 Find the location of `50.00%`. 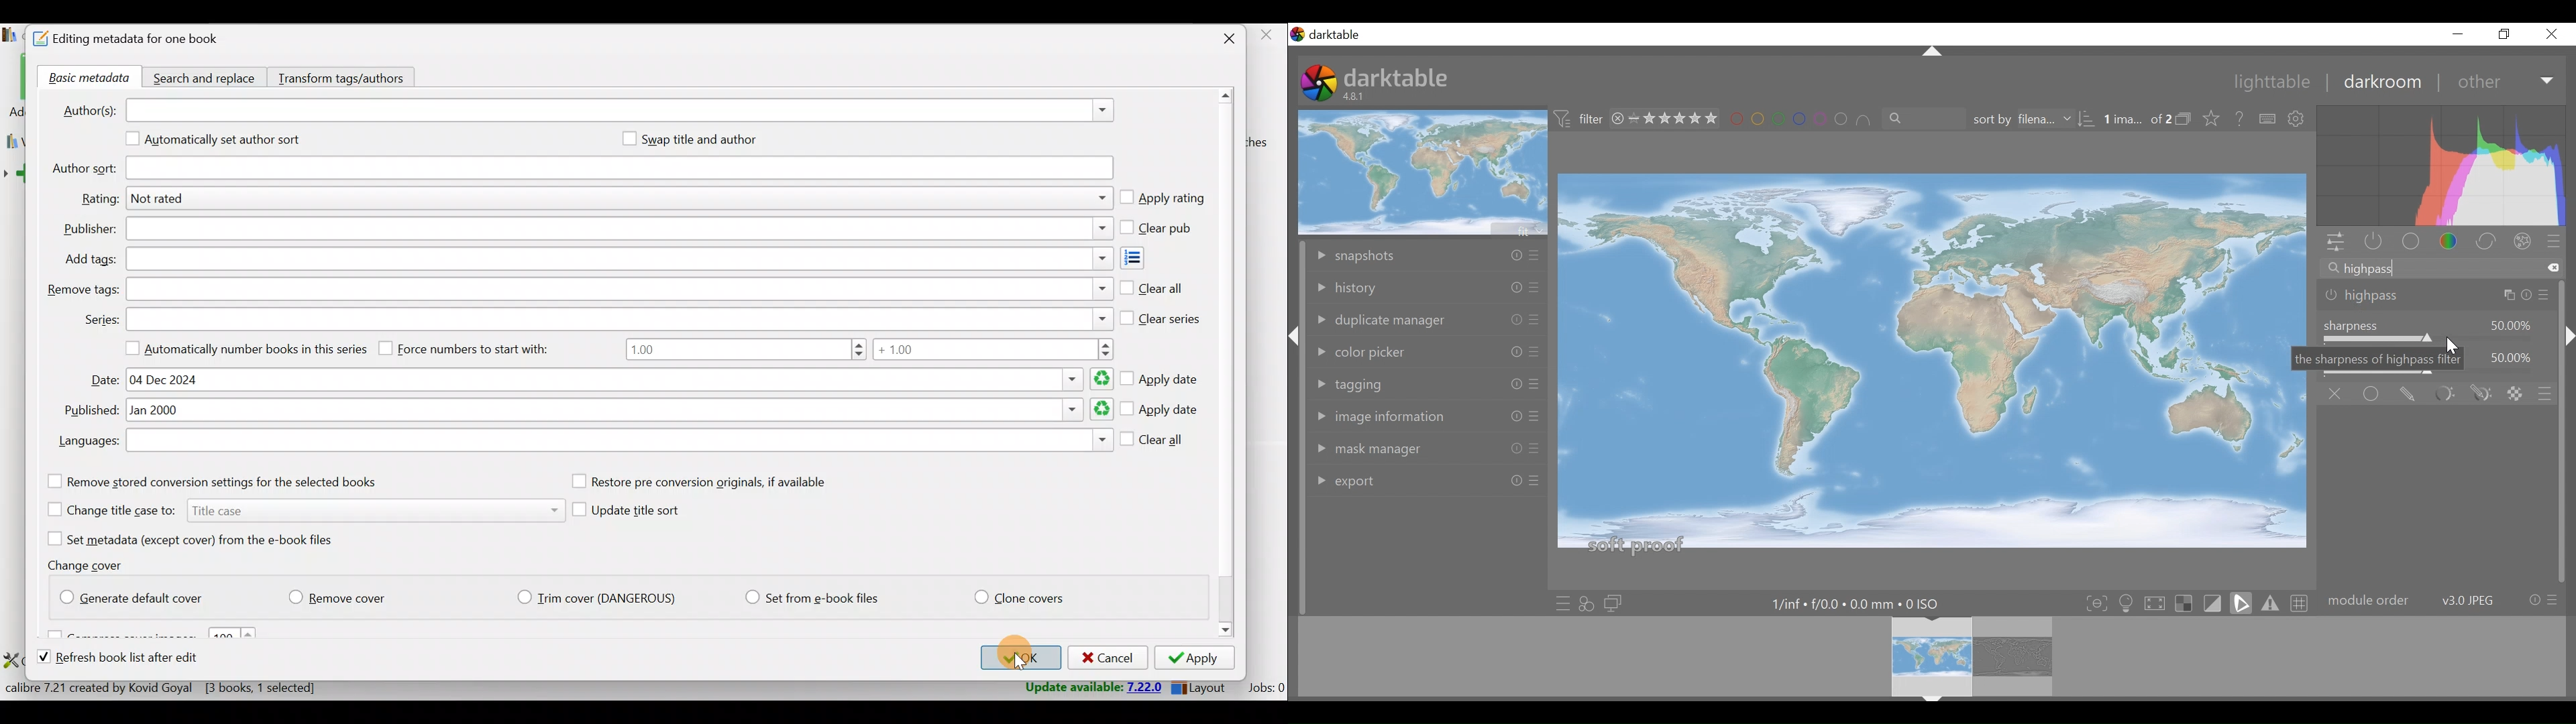

50.00% is located at coordinates (2510, 324).